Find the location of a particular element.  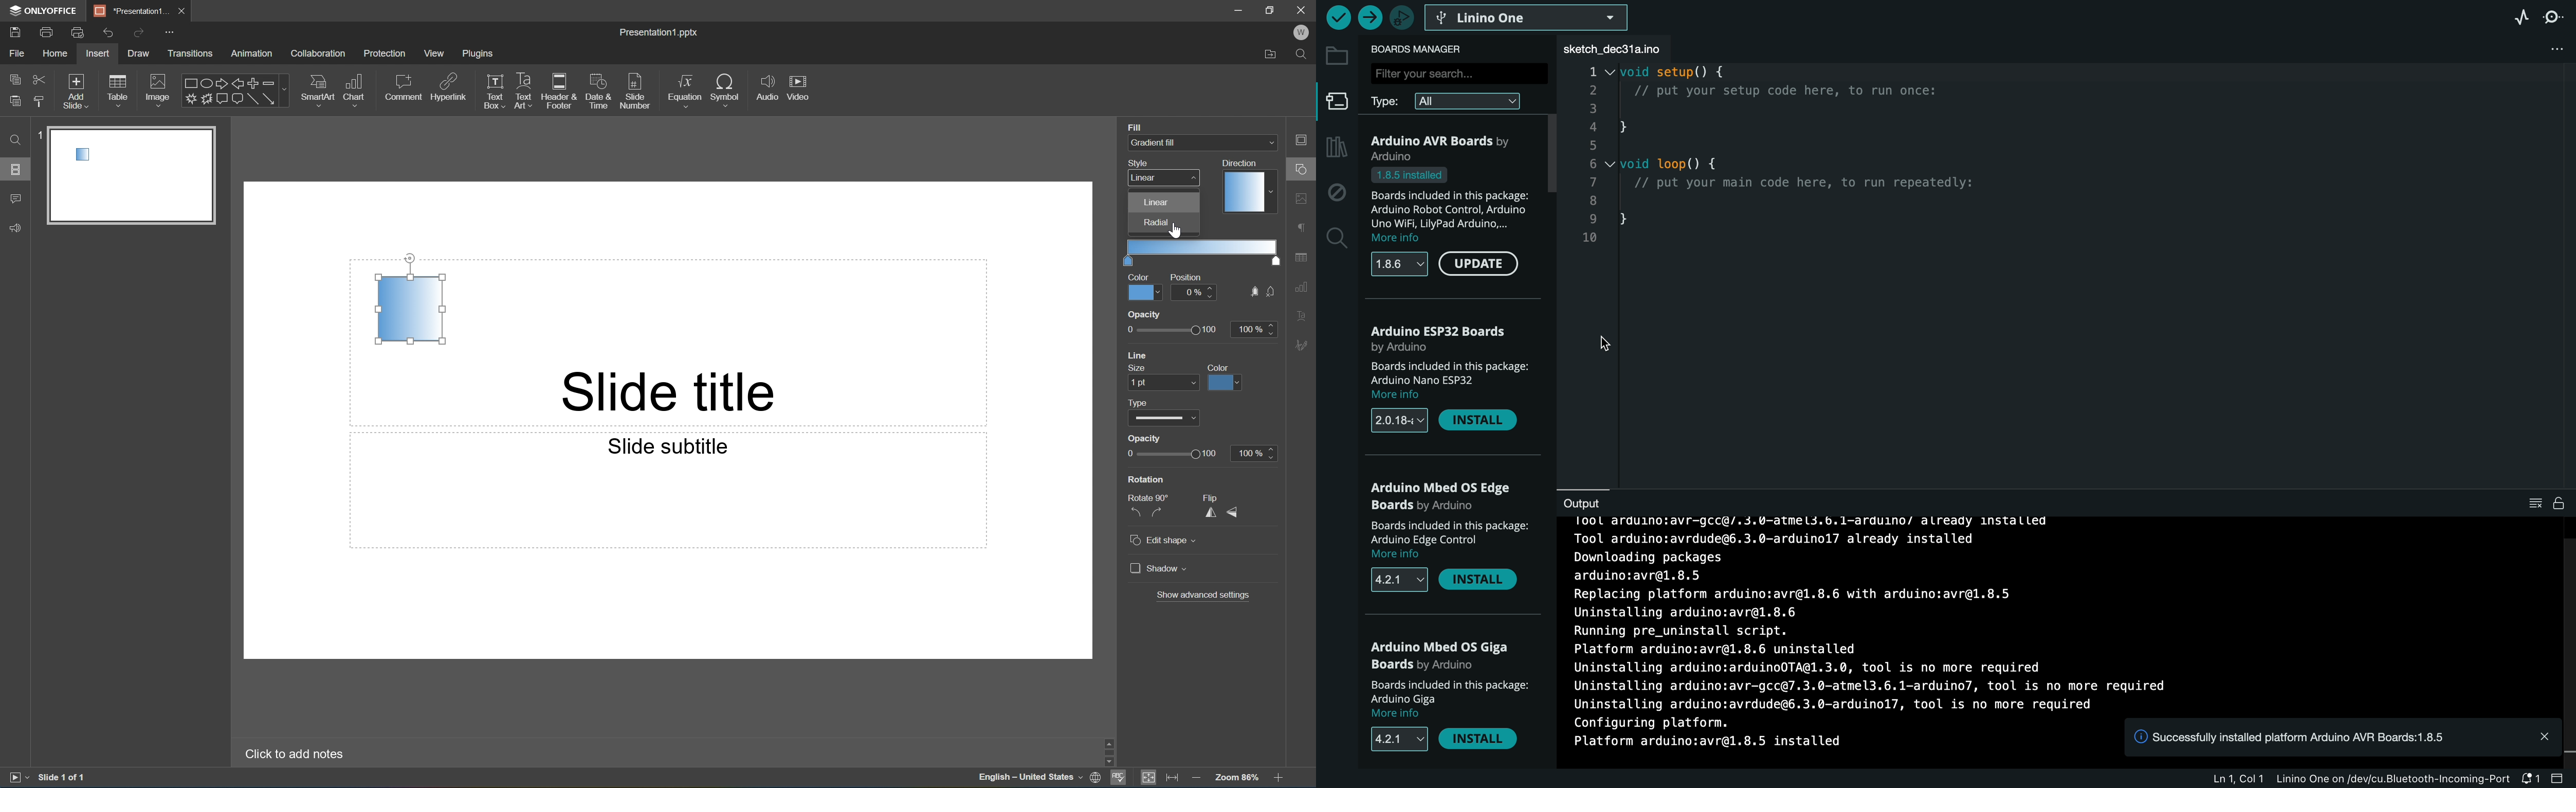

Set document language is located at coordinates (1095, 779).